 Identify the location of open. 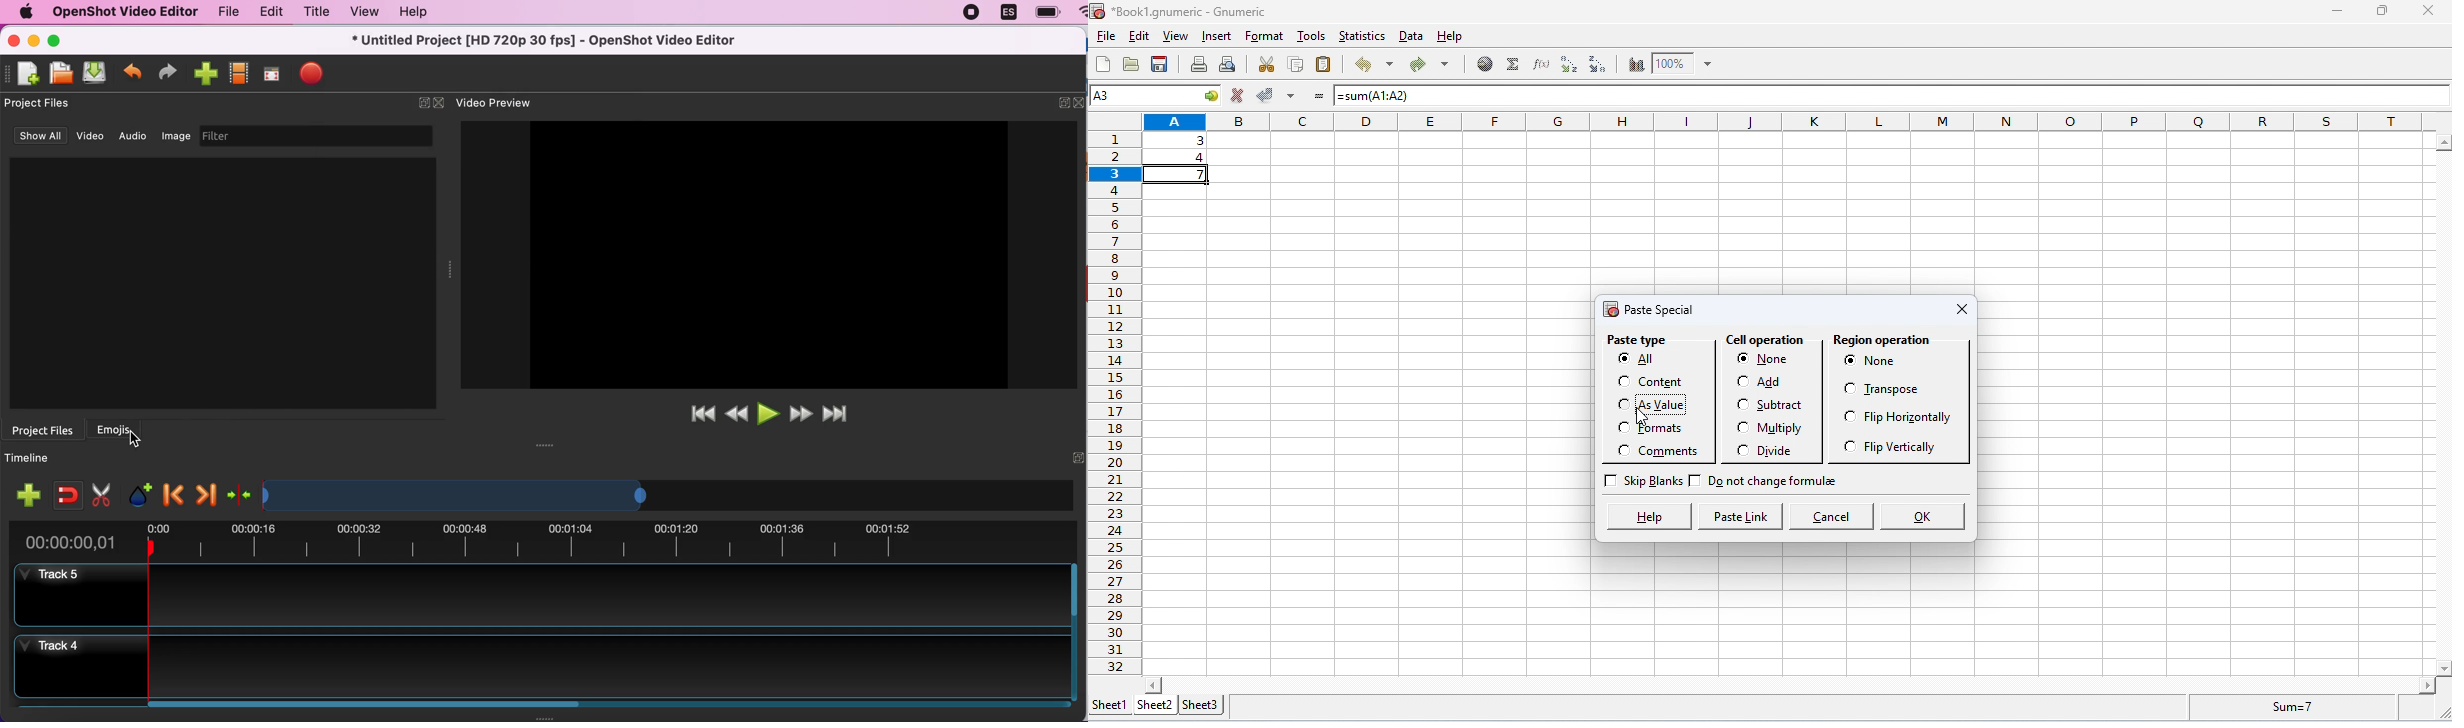
(1131, 64).